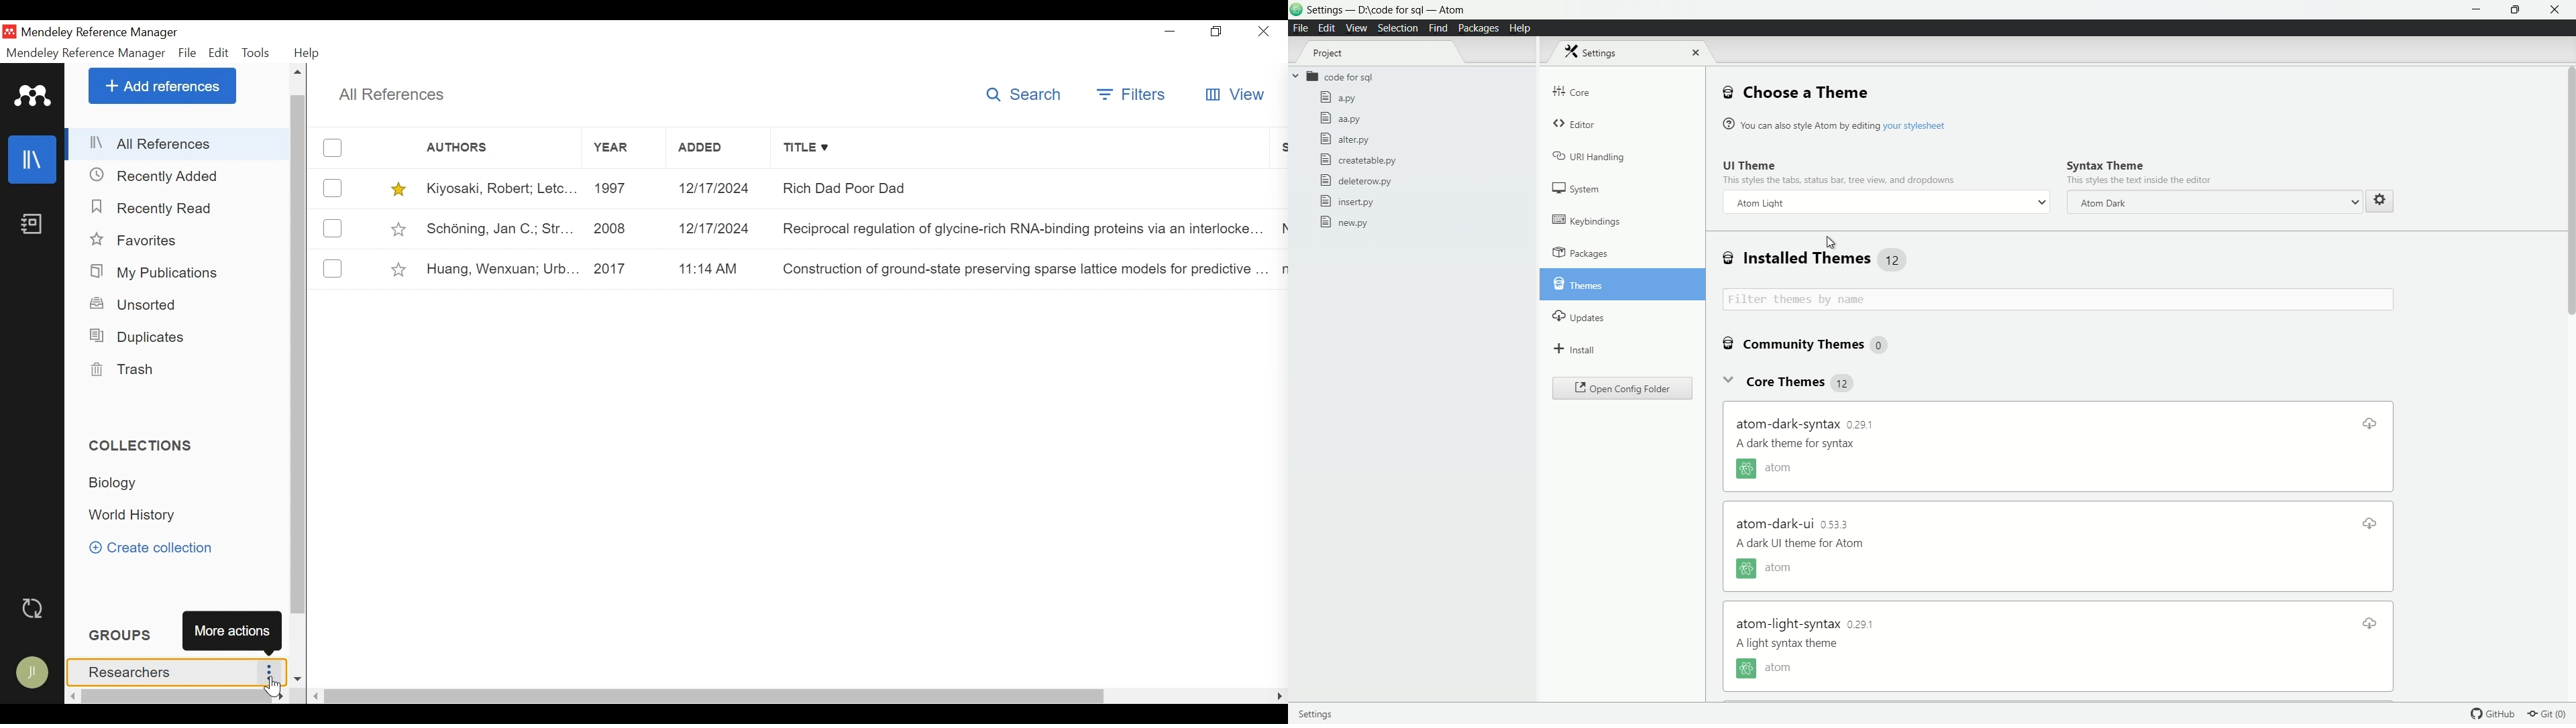  Describe the element at coordinates (625, 269) in the screenshot. I see `2017` at that location.